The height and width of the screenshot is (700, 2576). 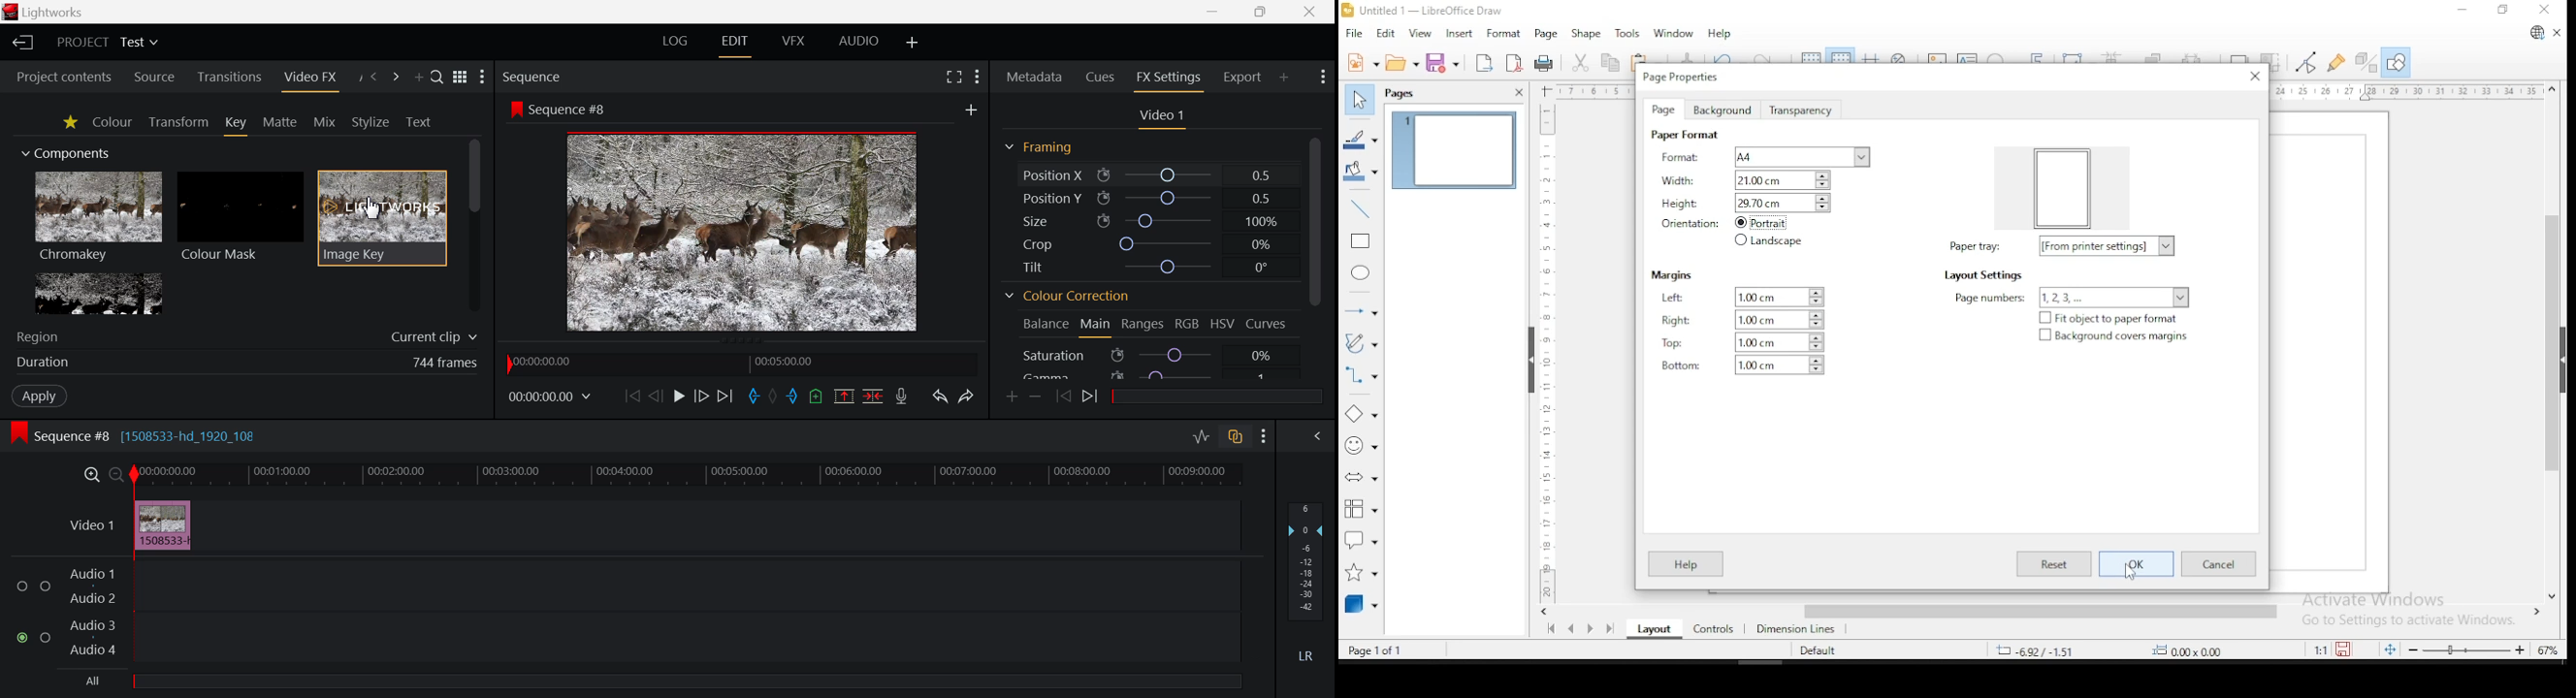 What do you see at coordinates (1360, 138) in the screenshot?
I see `line color` at bounding box center [1360, 138].